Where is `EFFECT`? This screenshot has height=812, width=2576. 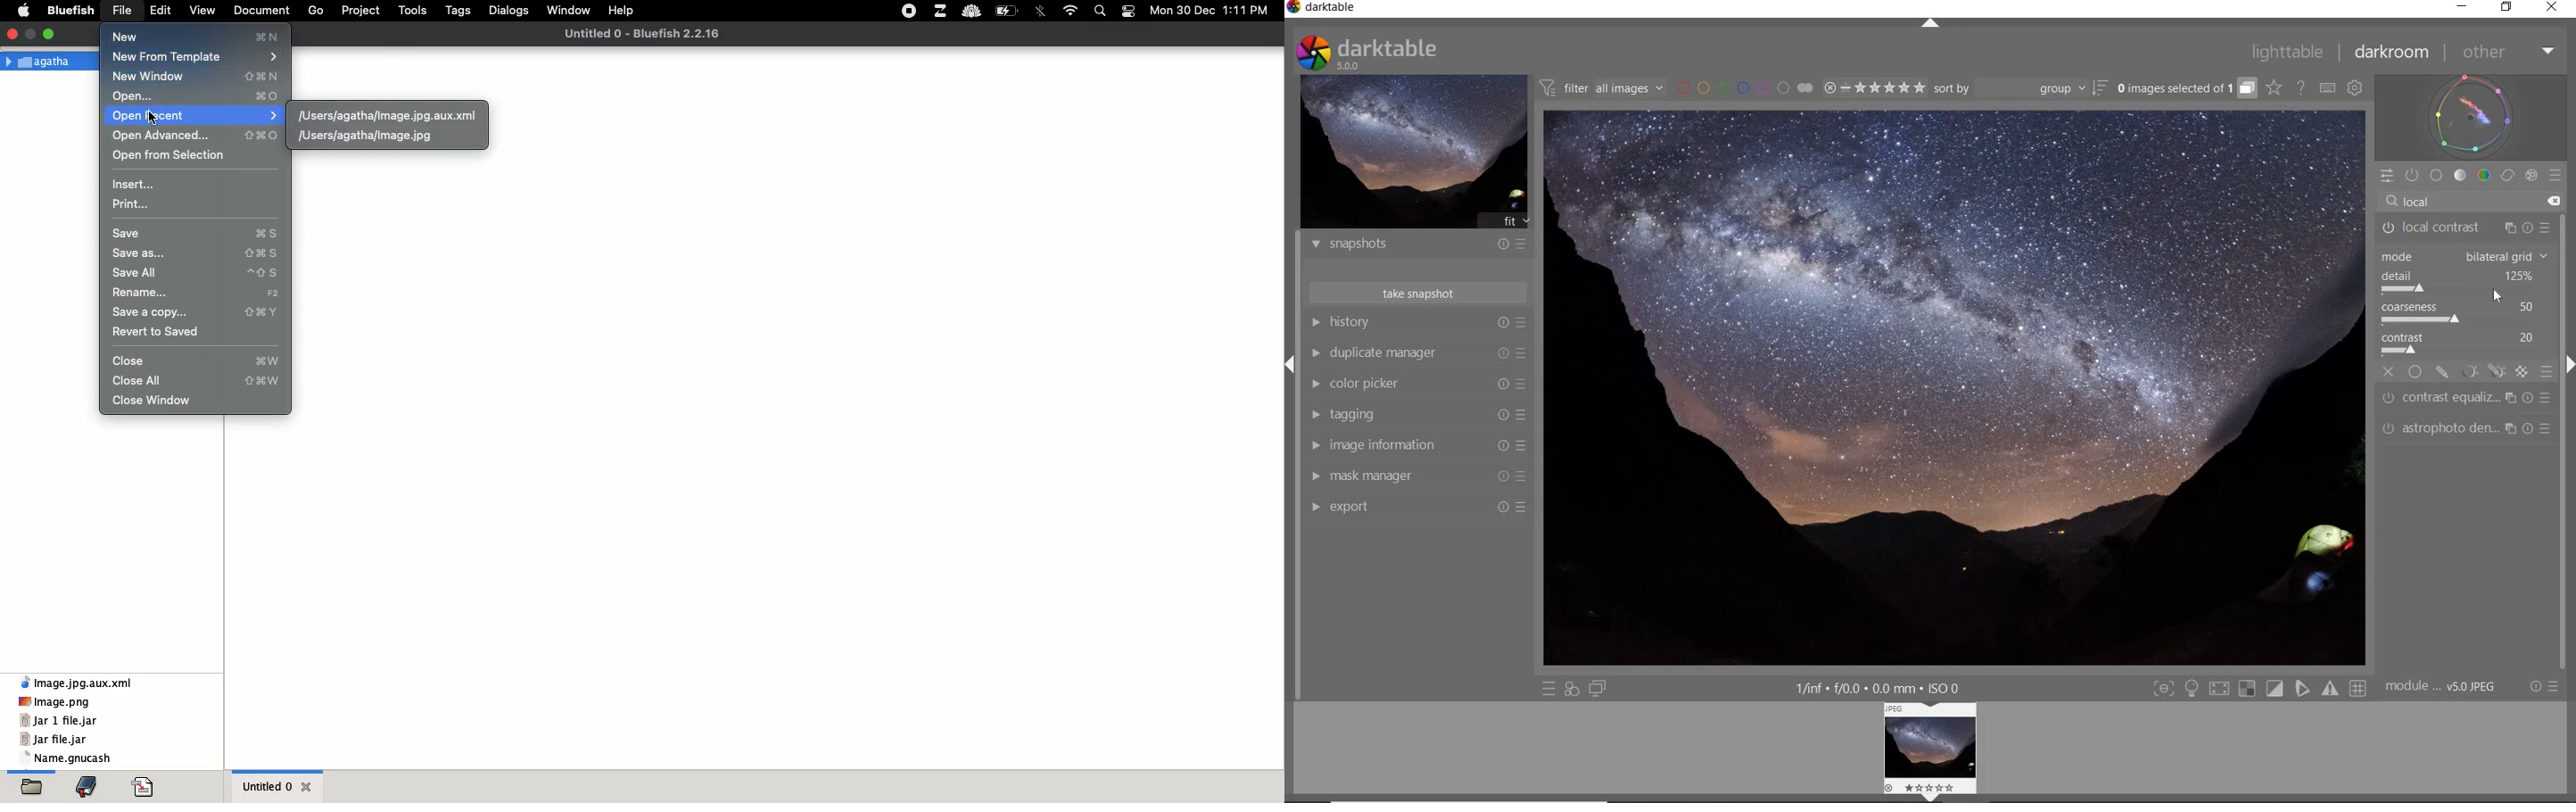
EFFECT is located at coordinates (2531, 175).